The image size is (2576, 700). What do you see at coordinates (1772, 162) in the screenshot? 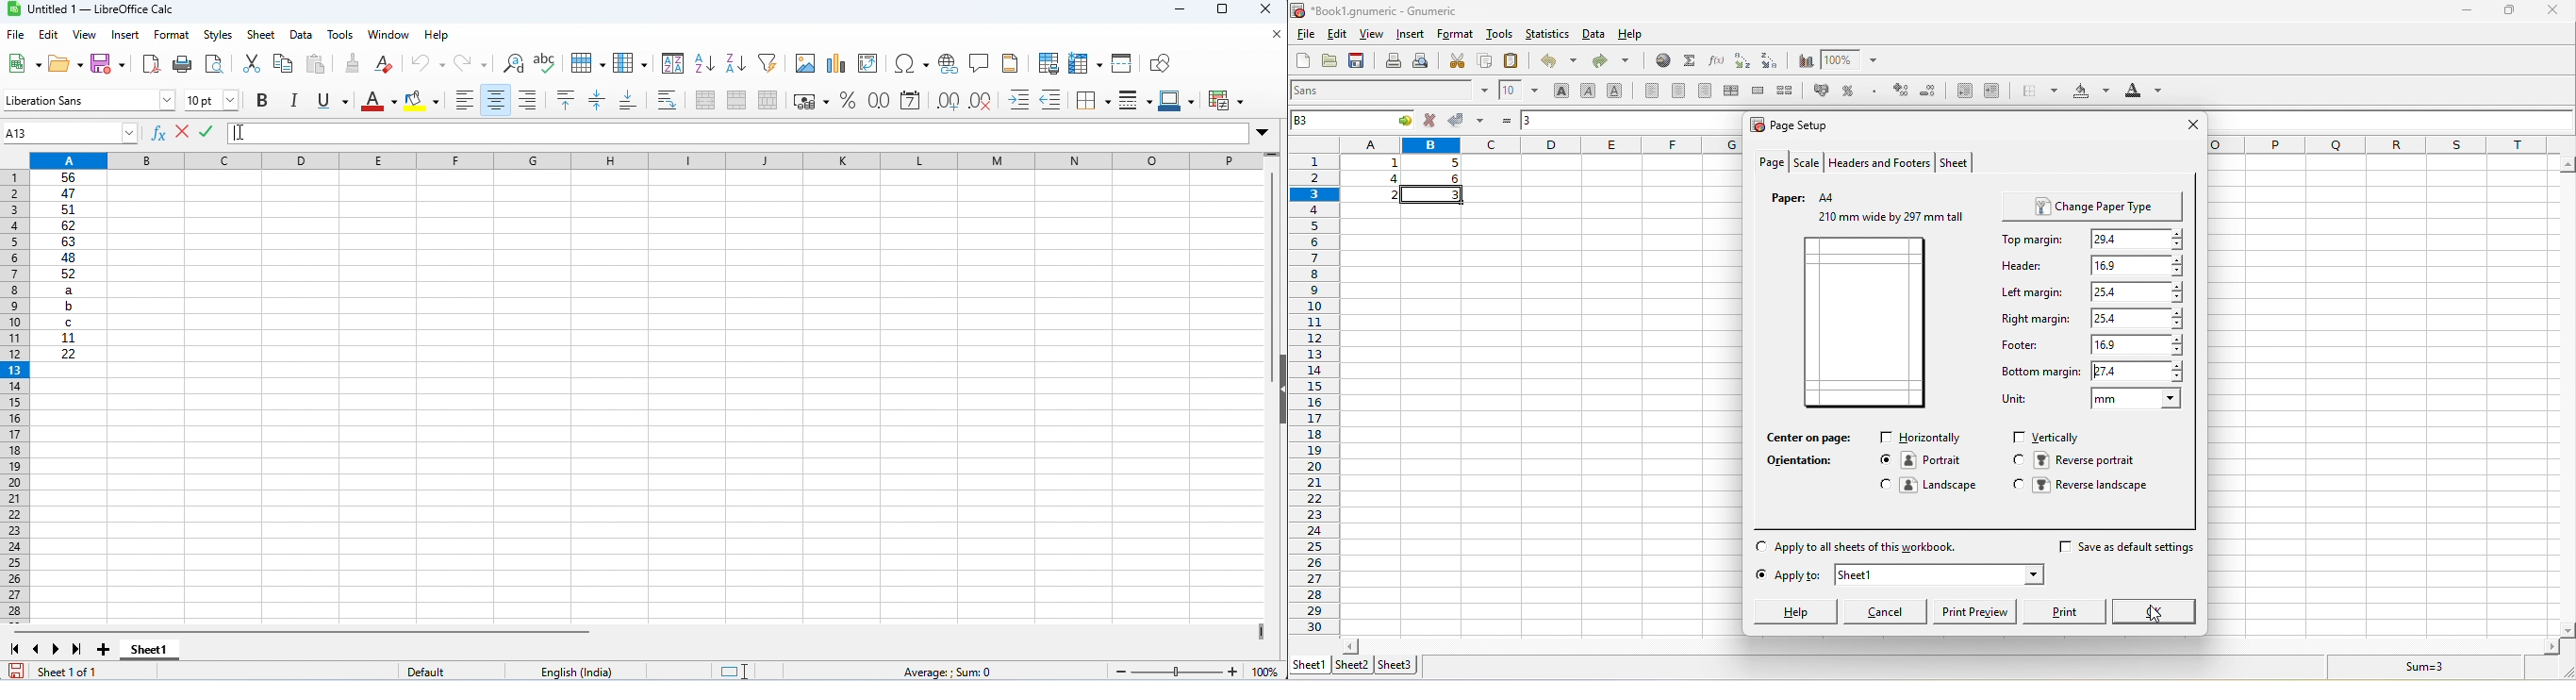
I see `page` at bounding box center [1772, 162].